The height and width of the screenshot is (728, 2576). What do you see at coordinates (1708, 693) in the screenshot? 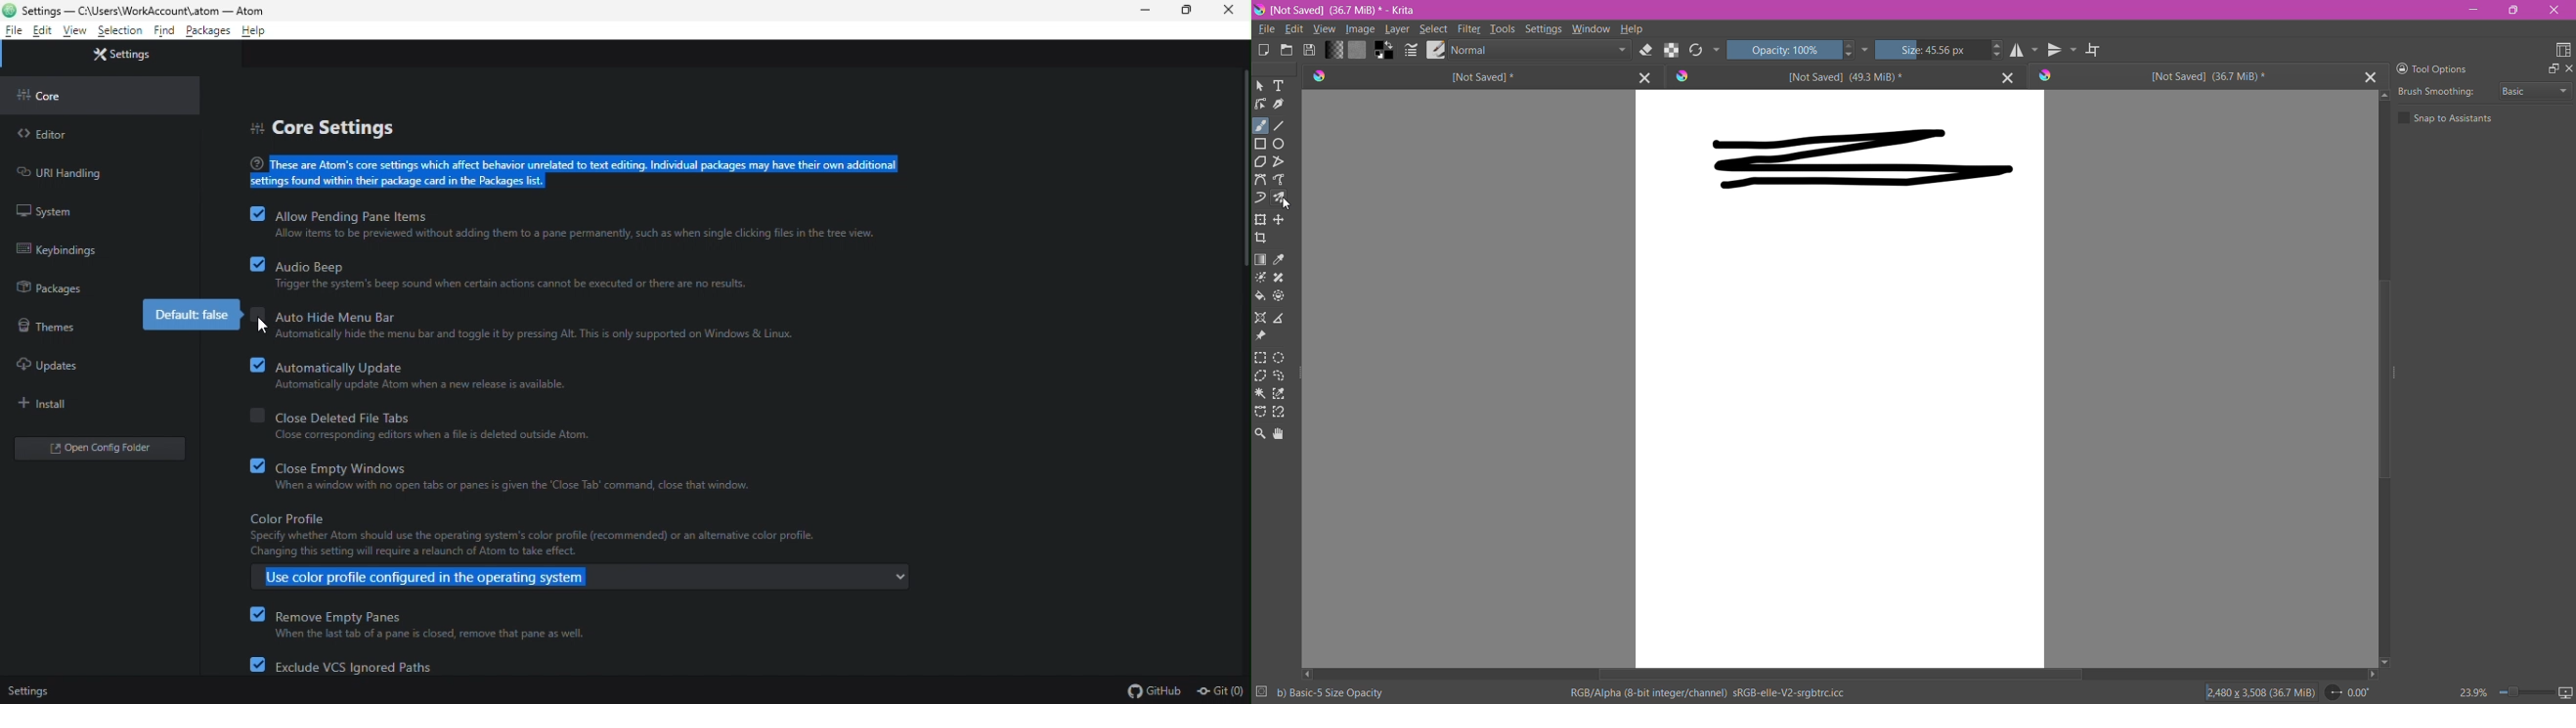
I see `Color Space` at bounding box center [1708, 693].